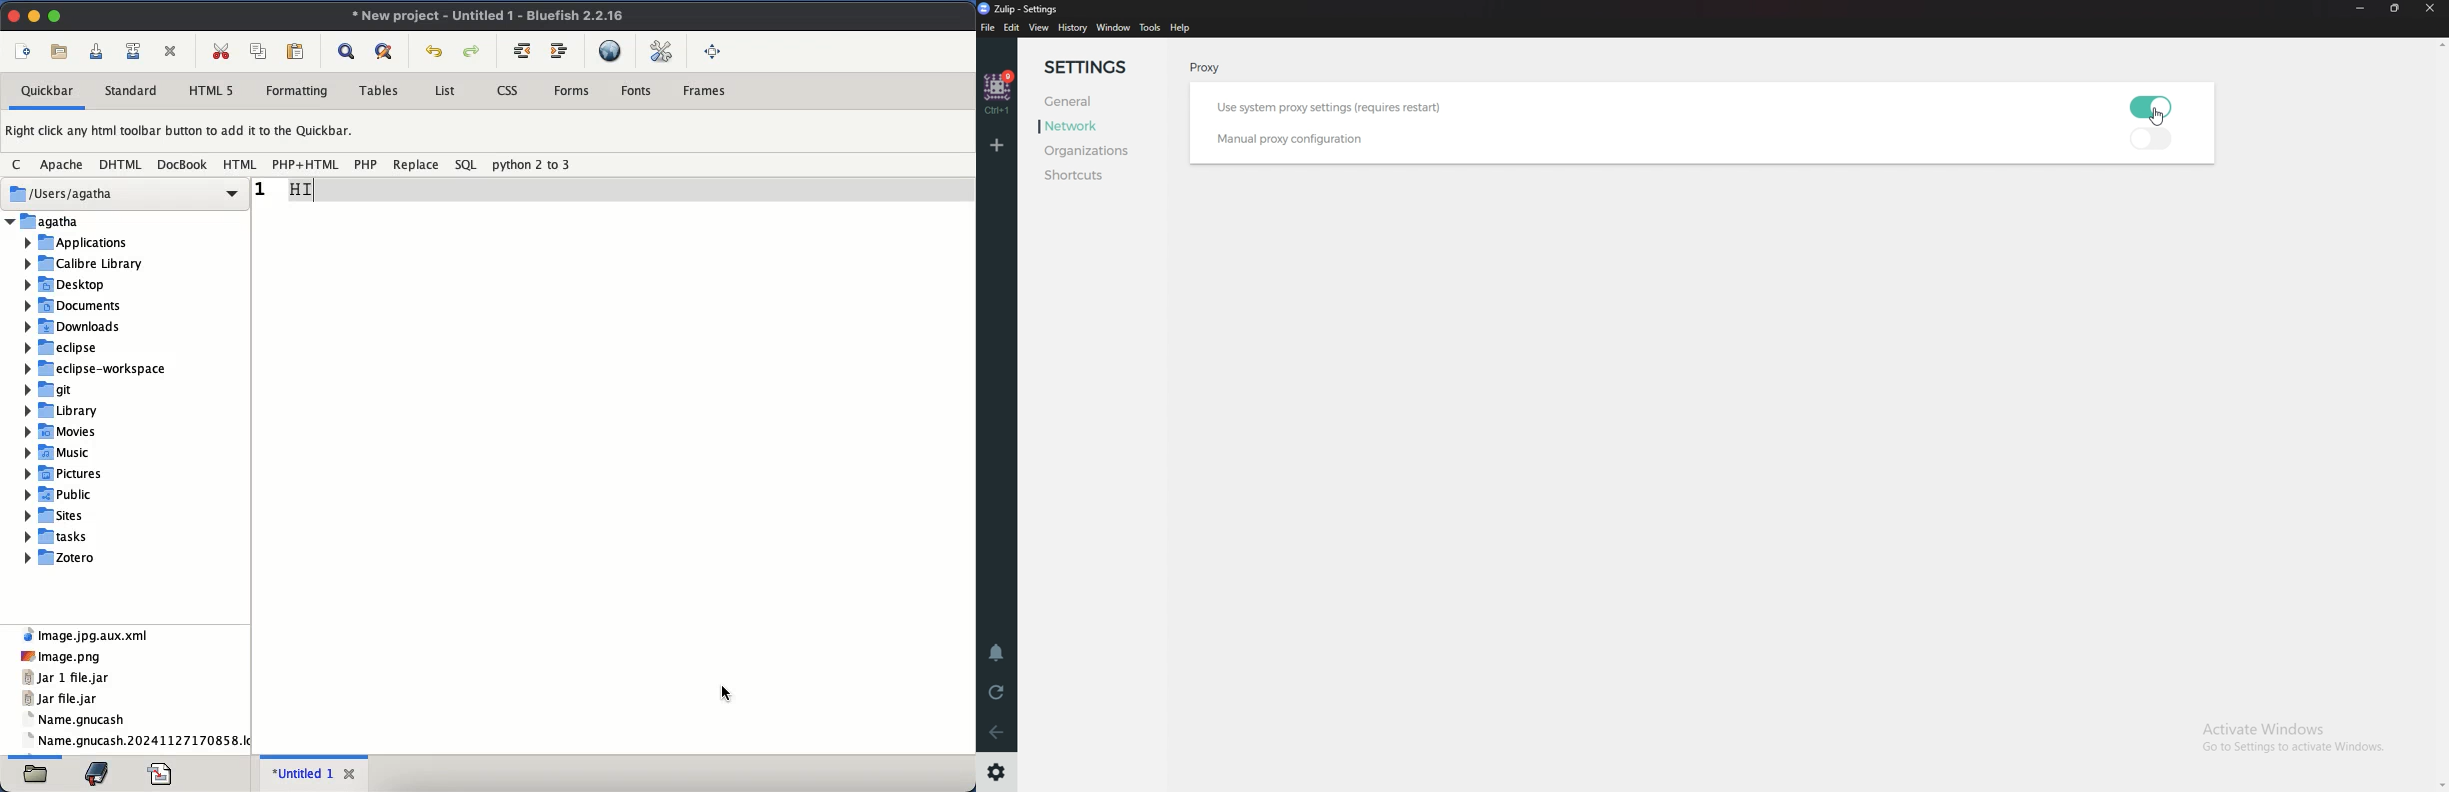 This screenshot has height=812, width=2464. I want to click on code, so click(160, 771).